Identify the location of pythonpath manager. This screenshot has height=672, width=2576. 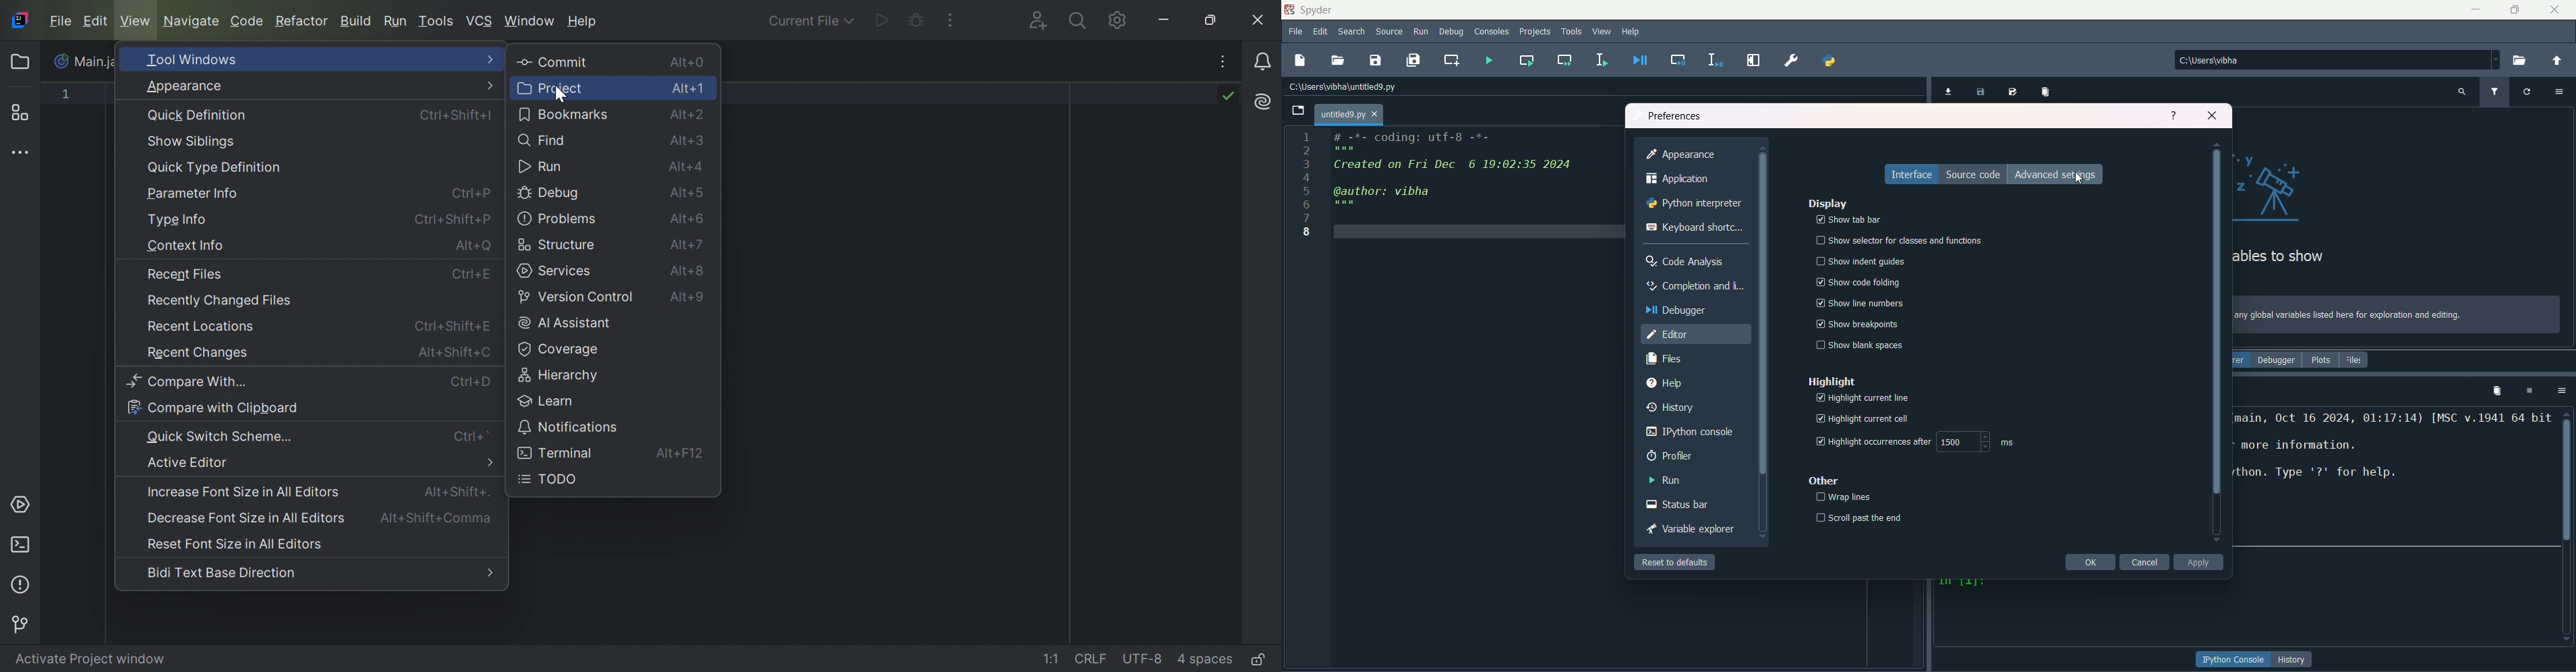
(1831, 62).